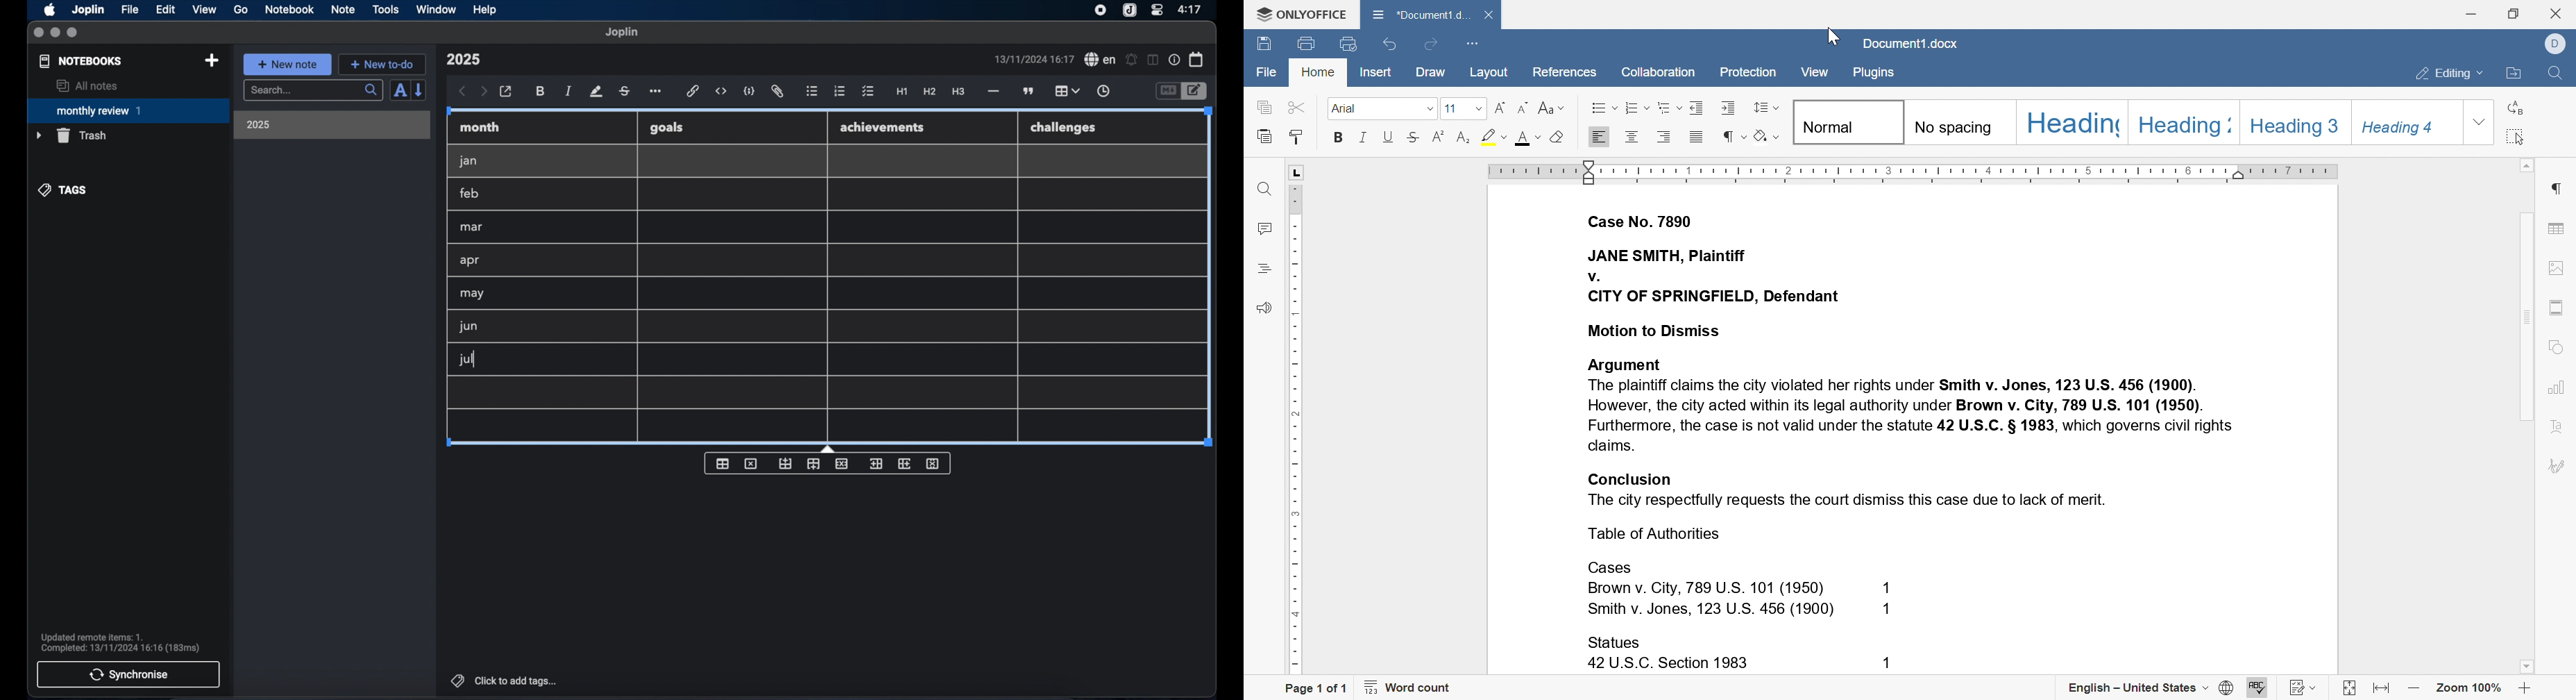  What do you see at coordinates (749, 92) in the screenshot?
I see `code` at bounding box center [749, 92].